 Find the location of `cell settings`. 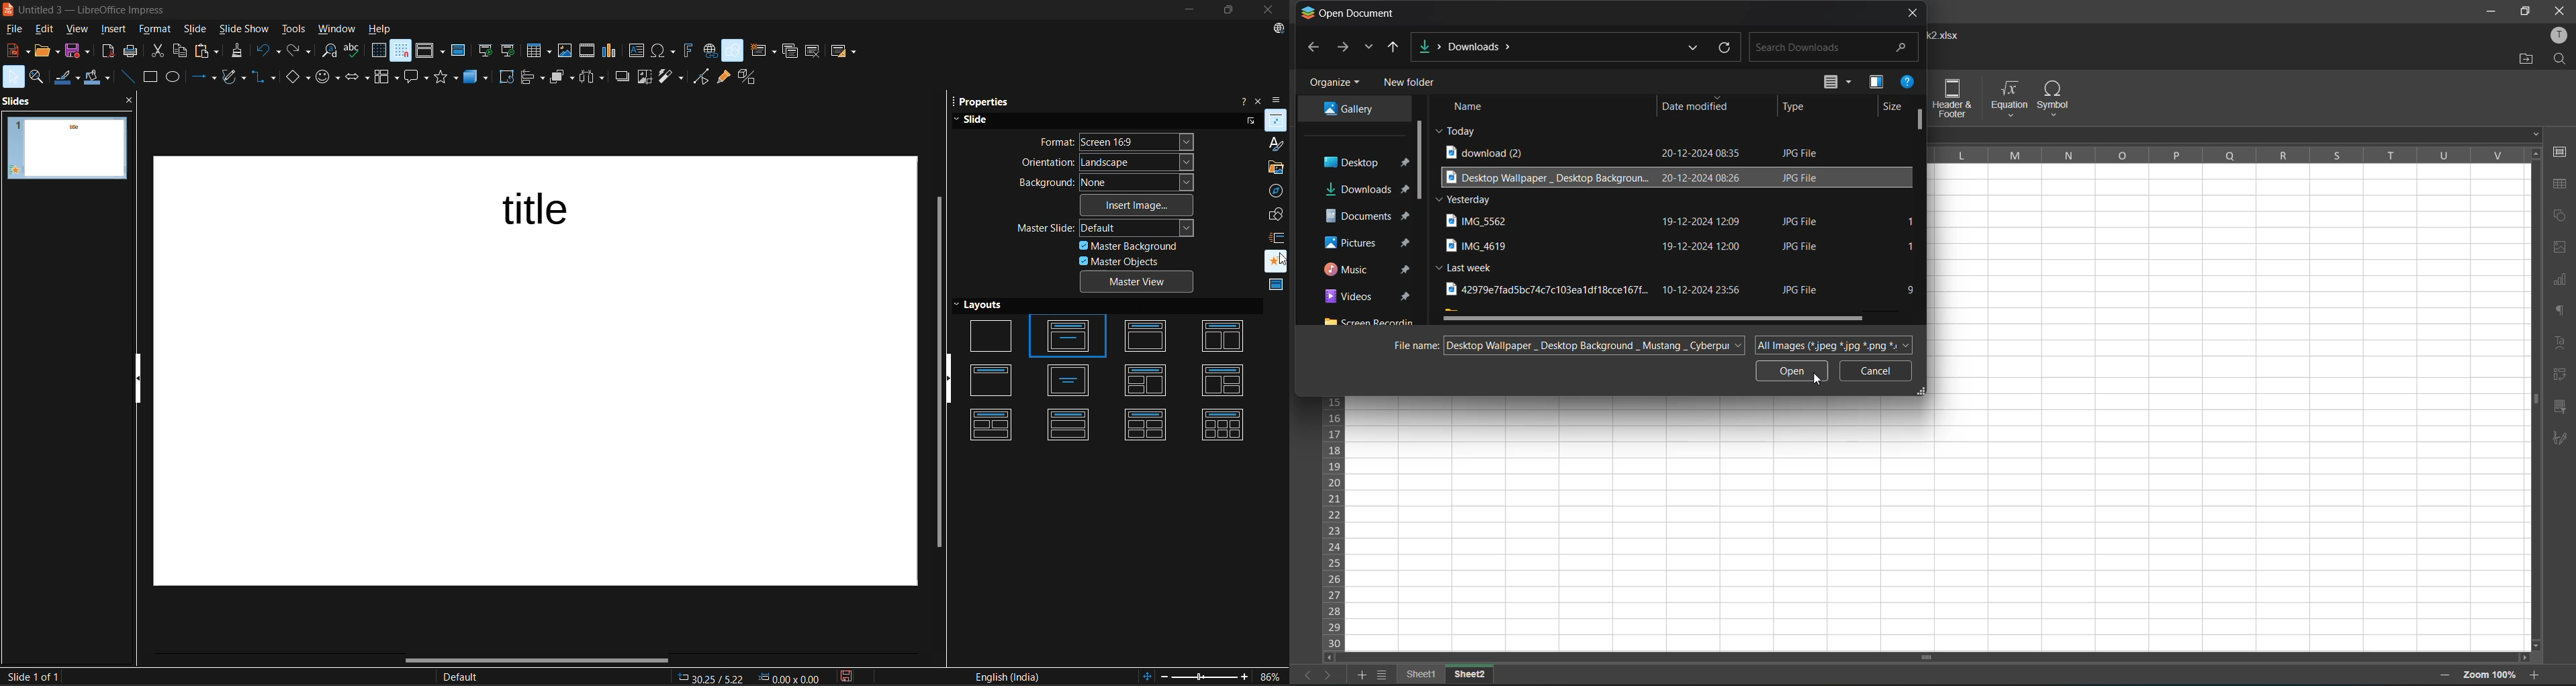

cell settings is located at coordinates (2561, 152).